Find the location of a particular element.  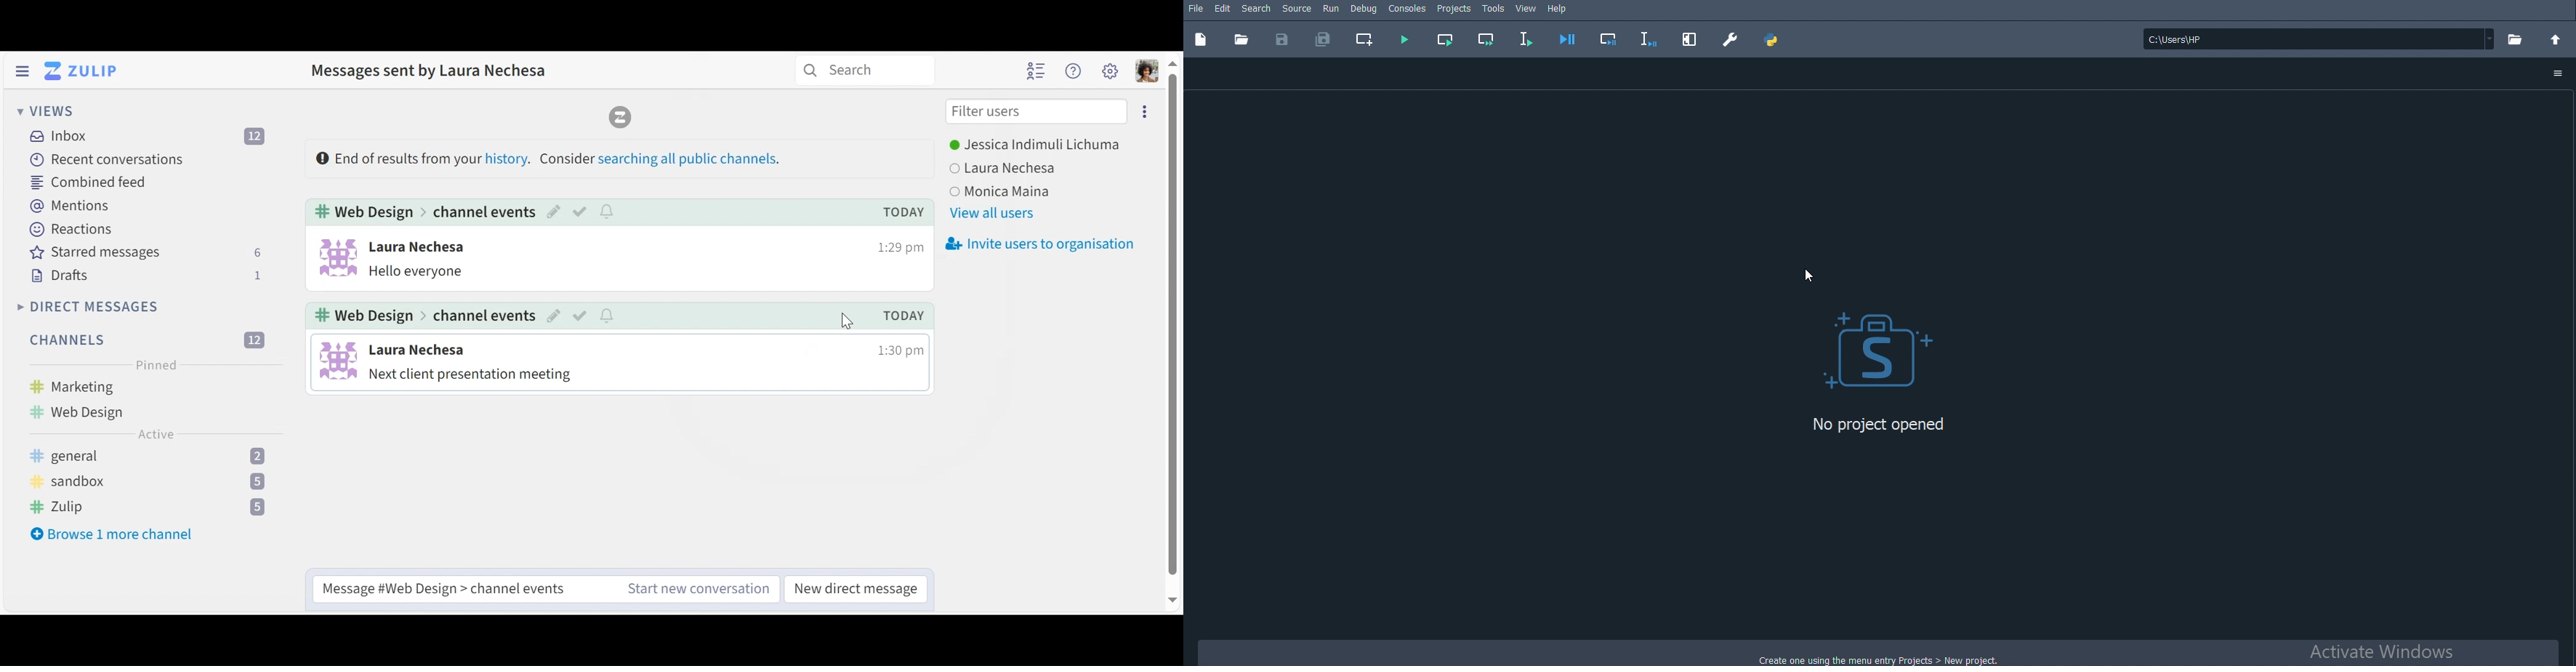

New file is located at coordinates (1200, 39).